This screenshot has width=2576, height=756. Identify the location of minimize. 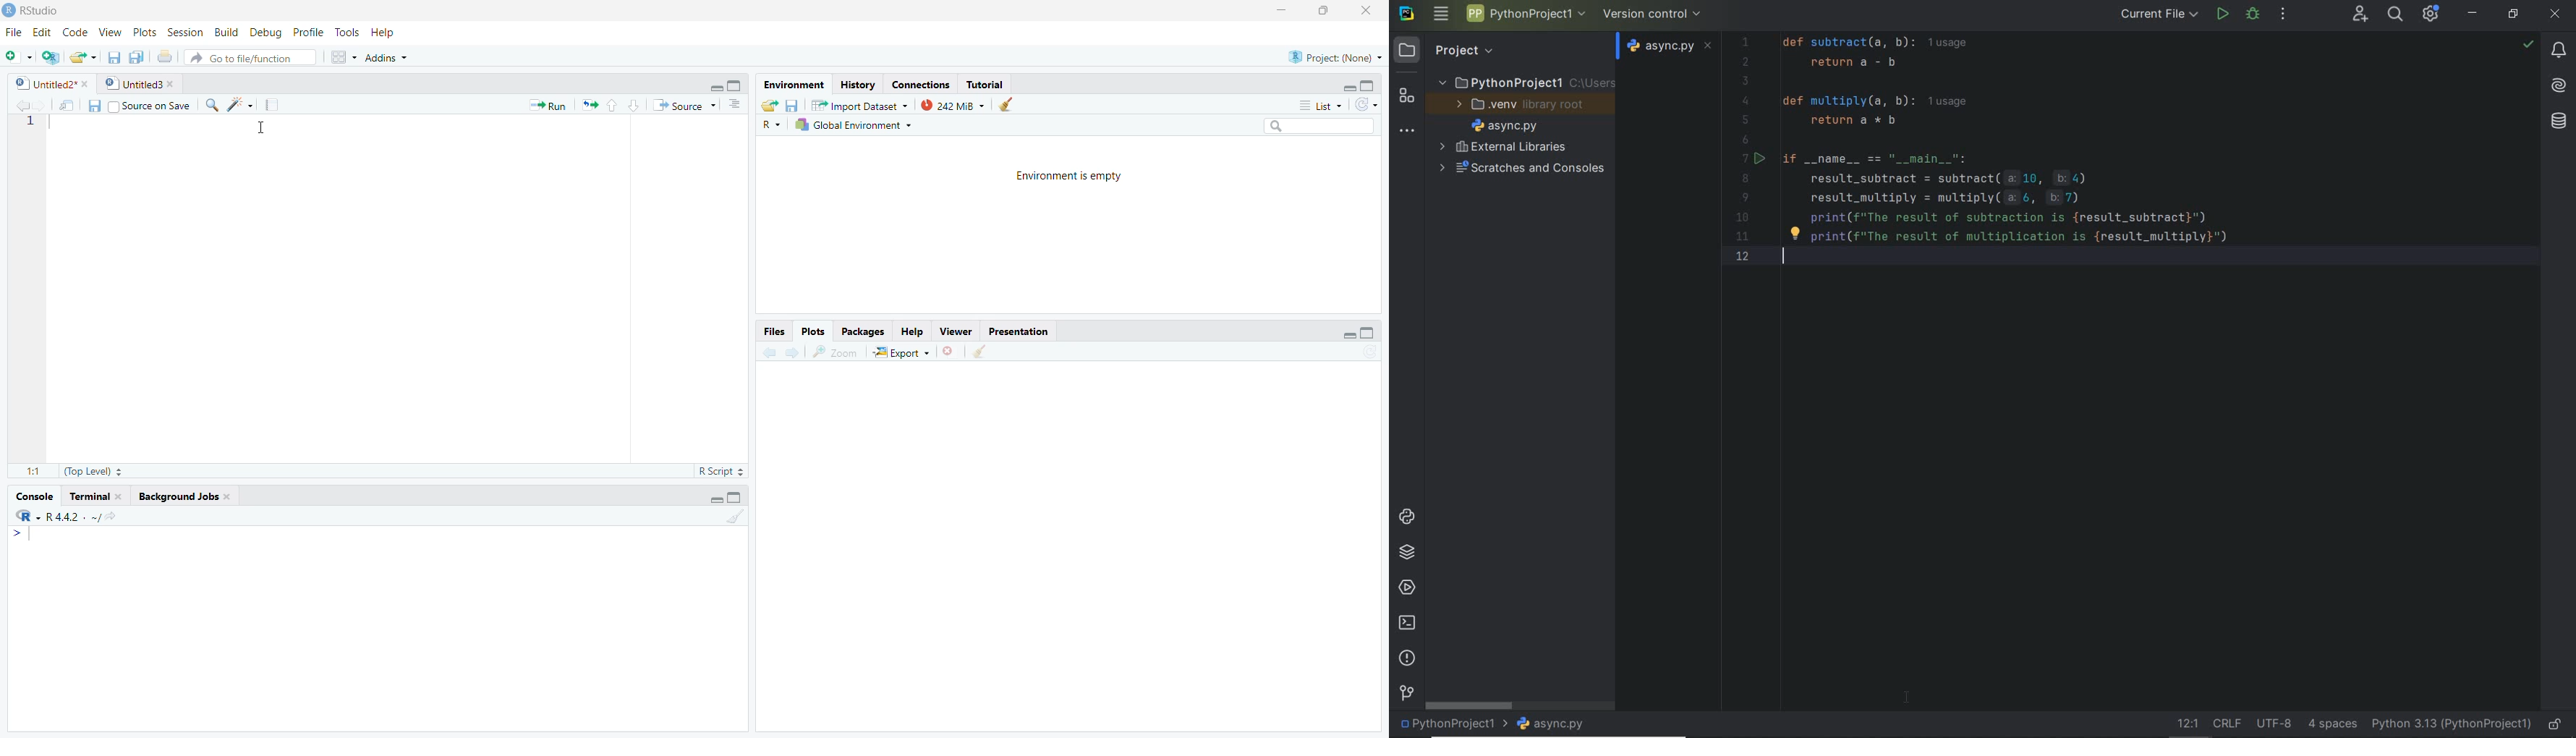
(1348, 335).